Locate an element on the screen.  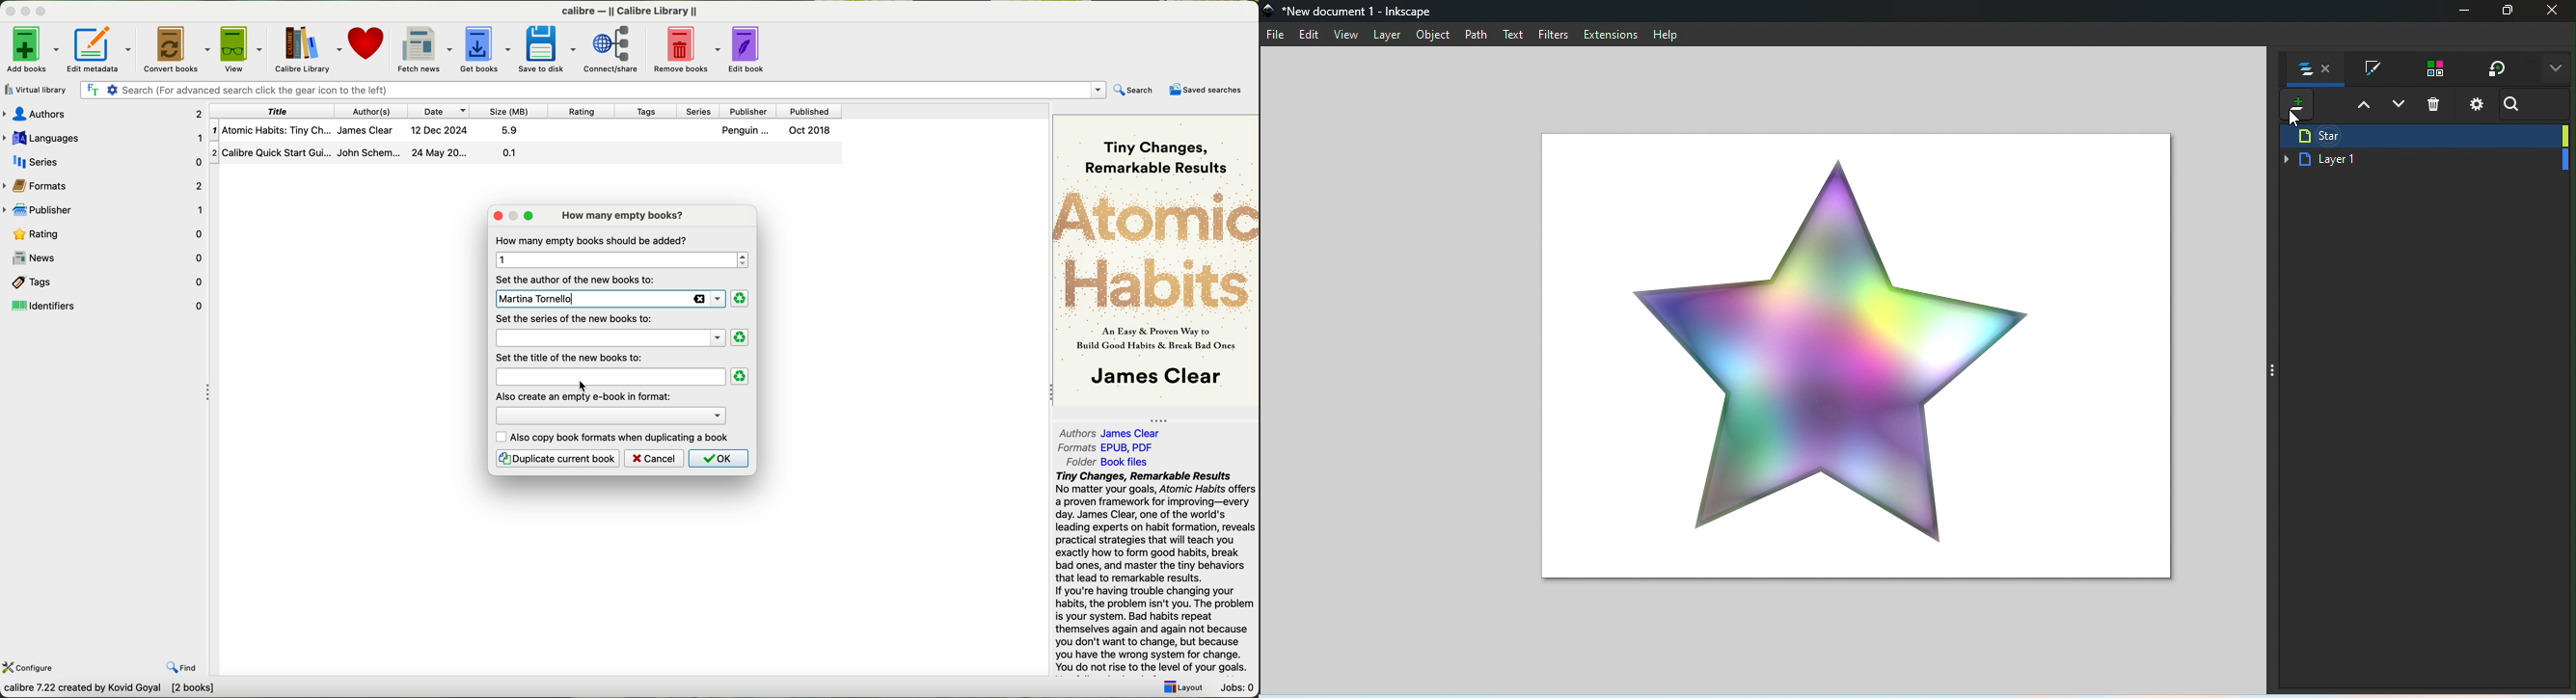
title is located at coordinates (275, 110).